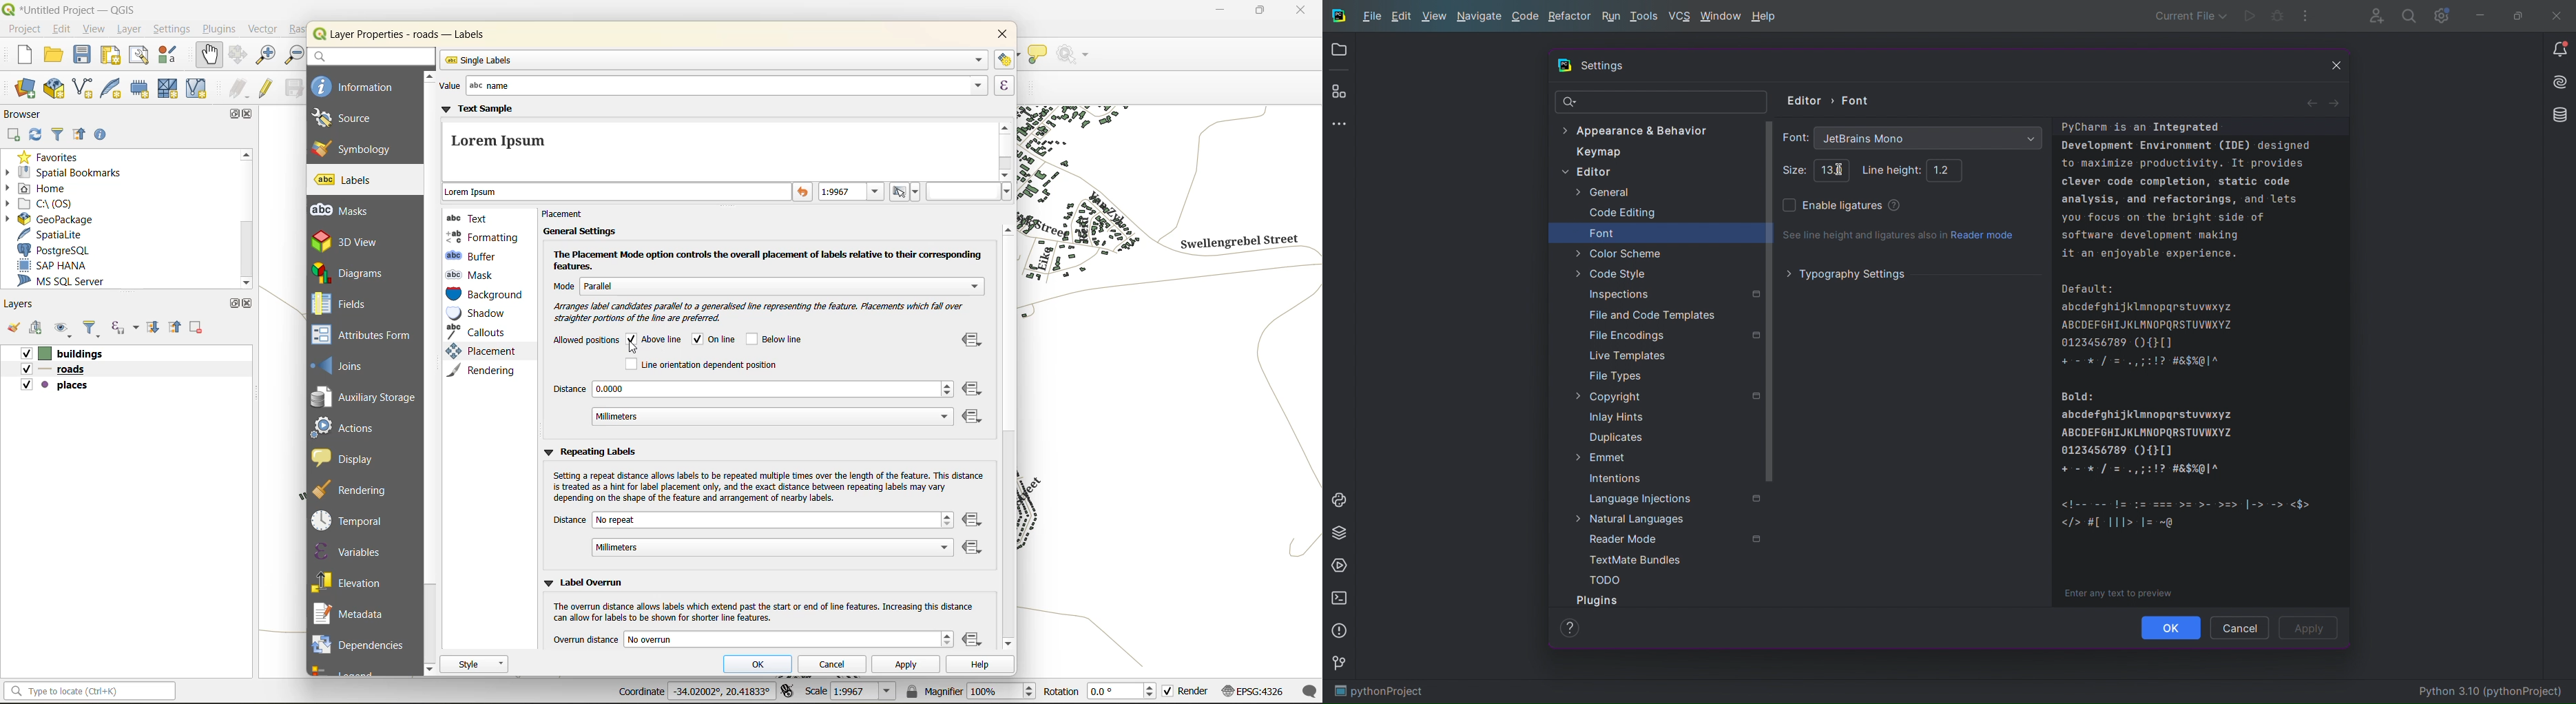  Describe the element at coordinates (52, 158) in the screenshot. I see `favorites` at that location.